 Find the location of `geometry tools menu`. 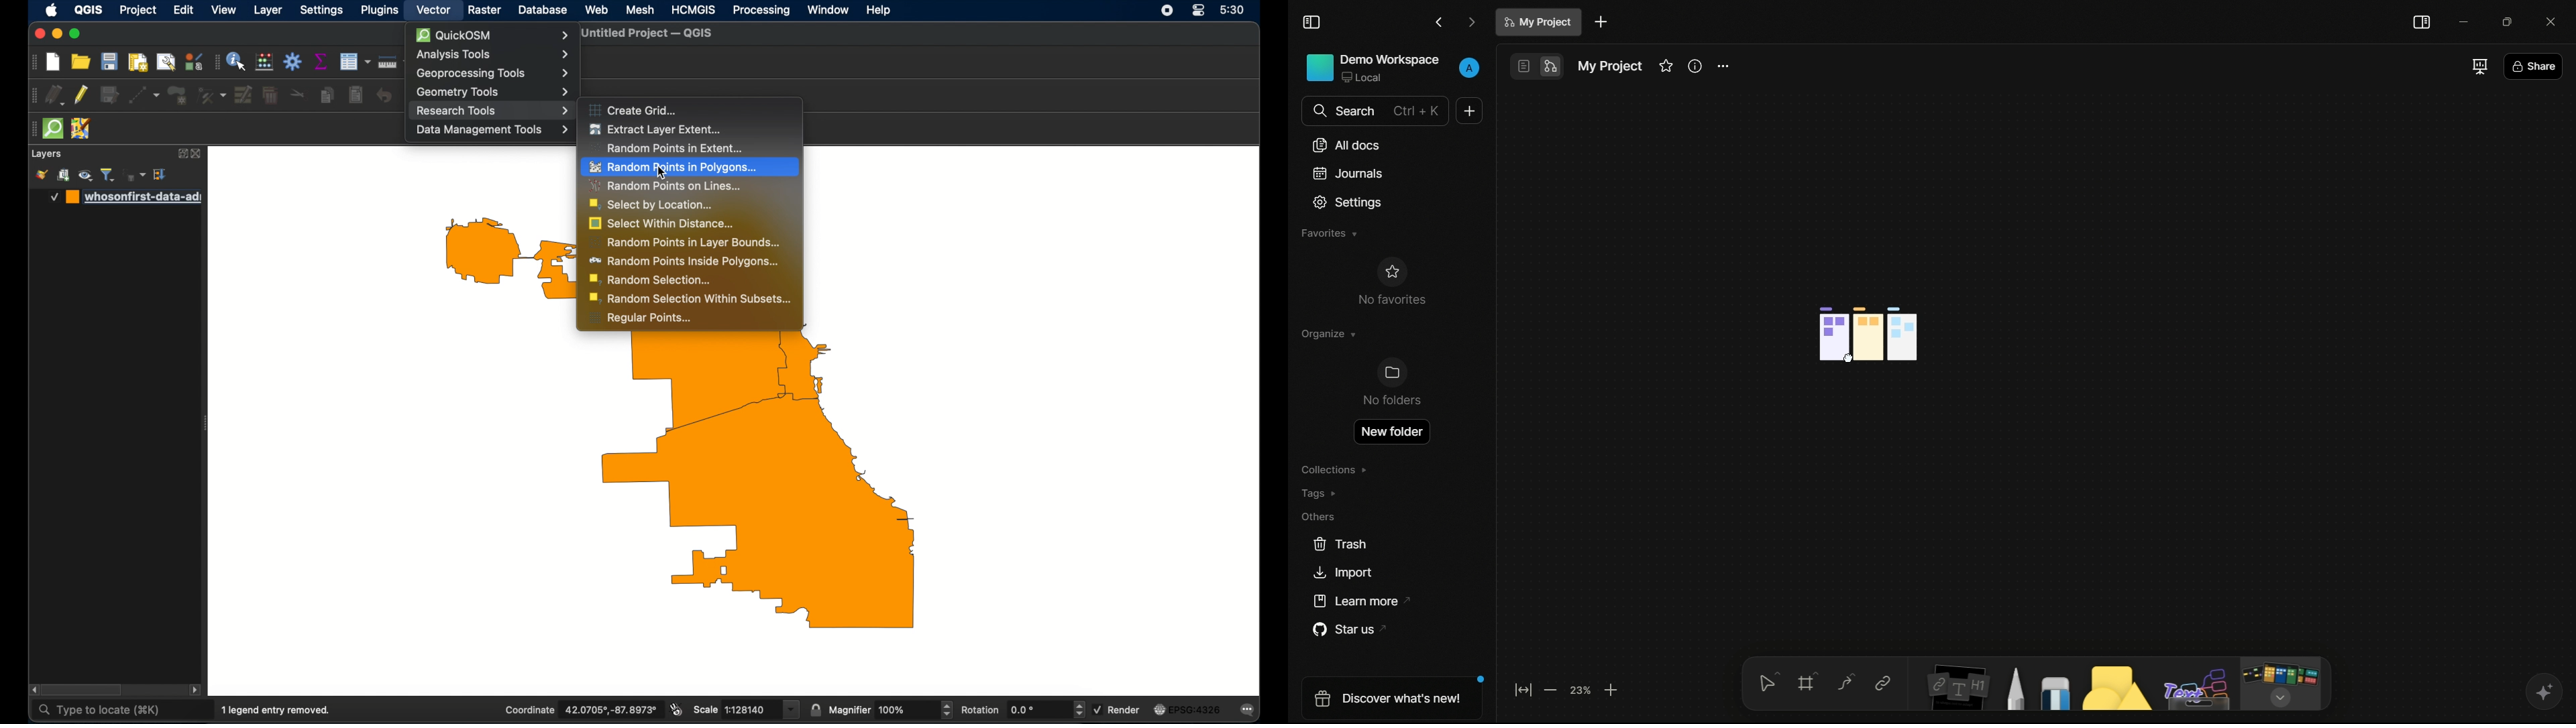

geometry tools menu is located at coordinates (491, 91).